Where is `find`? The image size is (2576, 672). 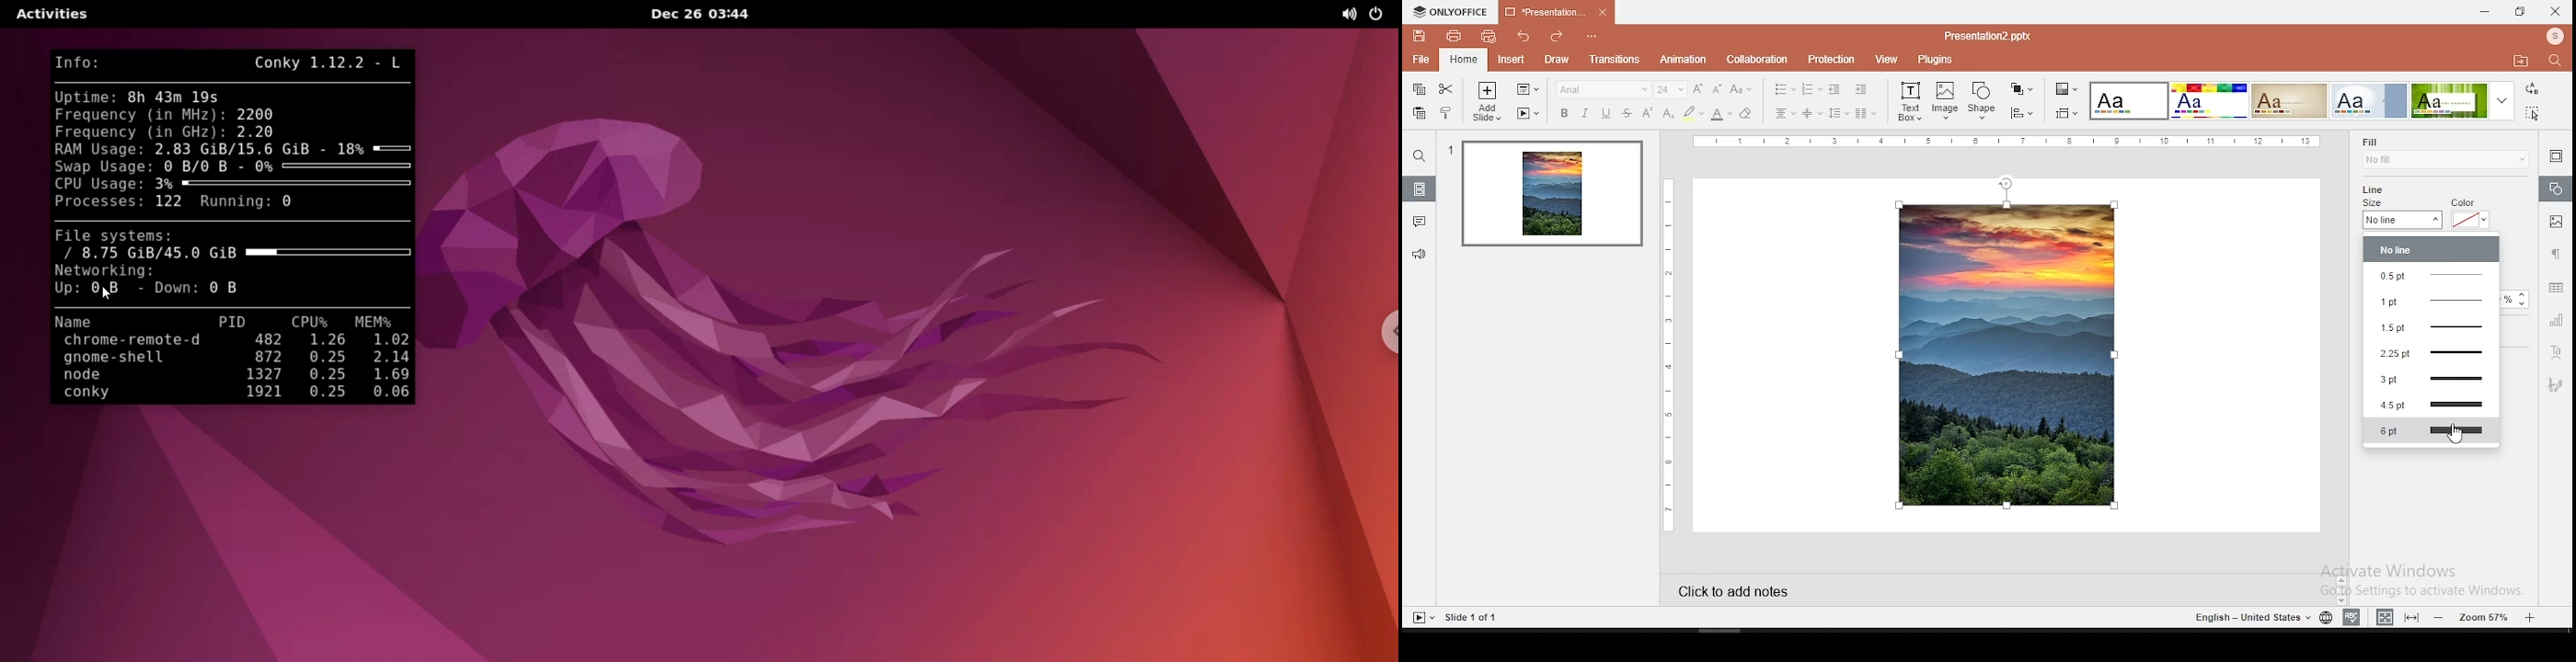
find is located at coordinates (1420, 157).